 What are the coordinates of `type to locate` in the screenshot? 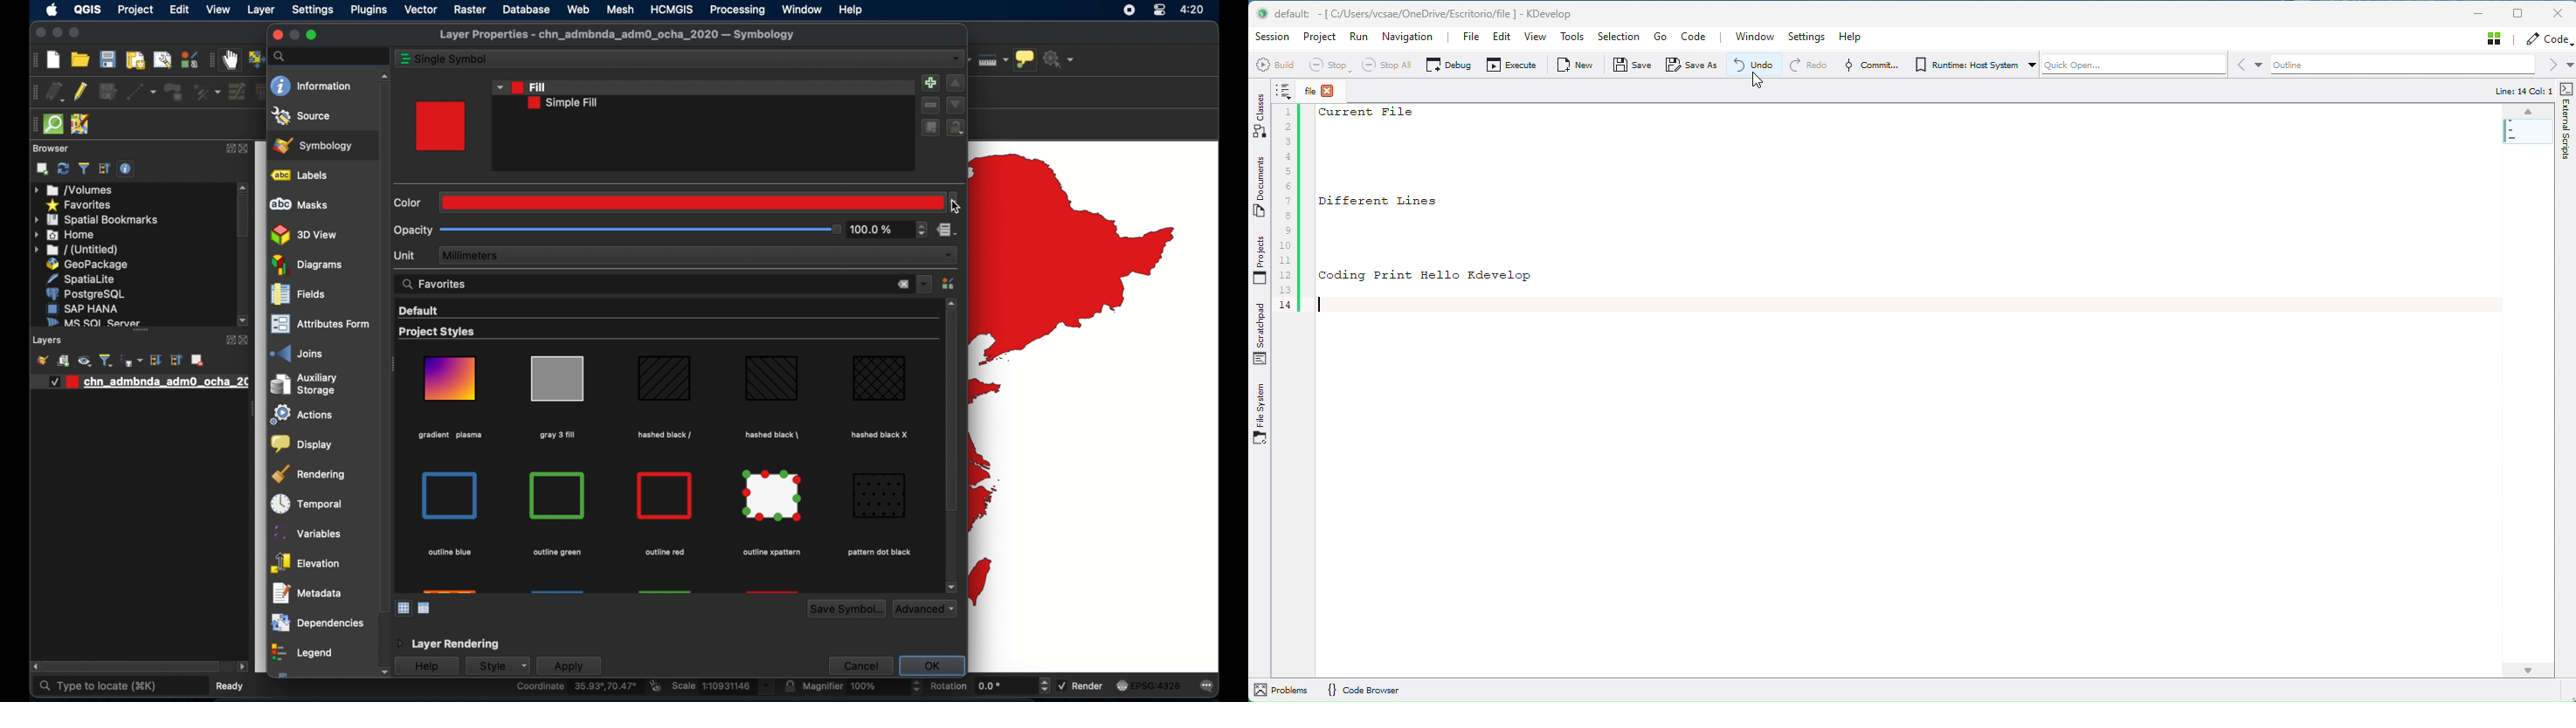 It's located at (98, 686).